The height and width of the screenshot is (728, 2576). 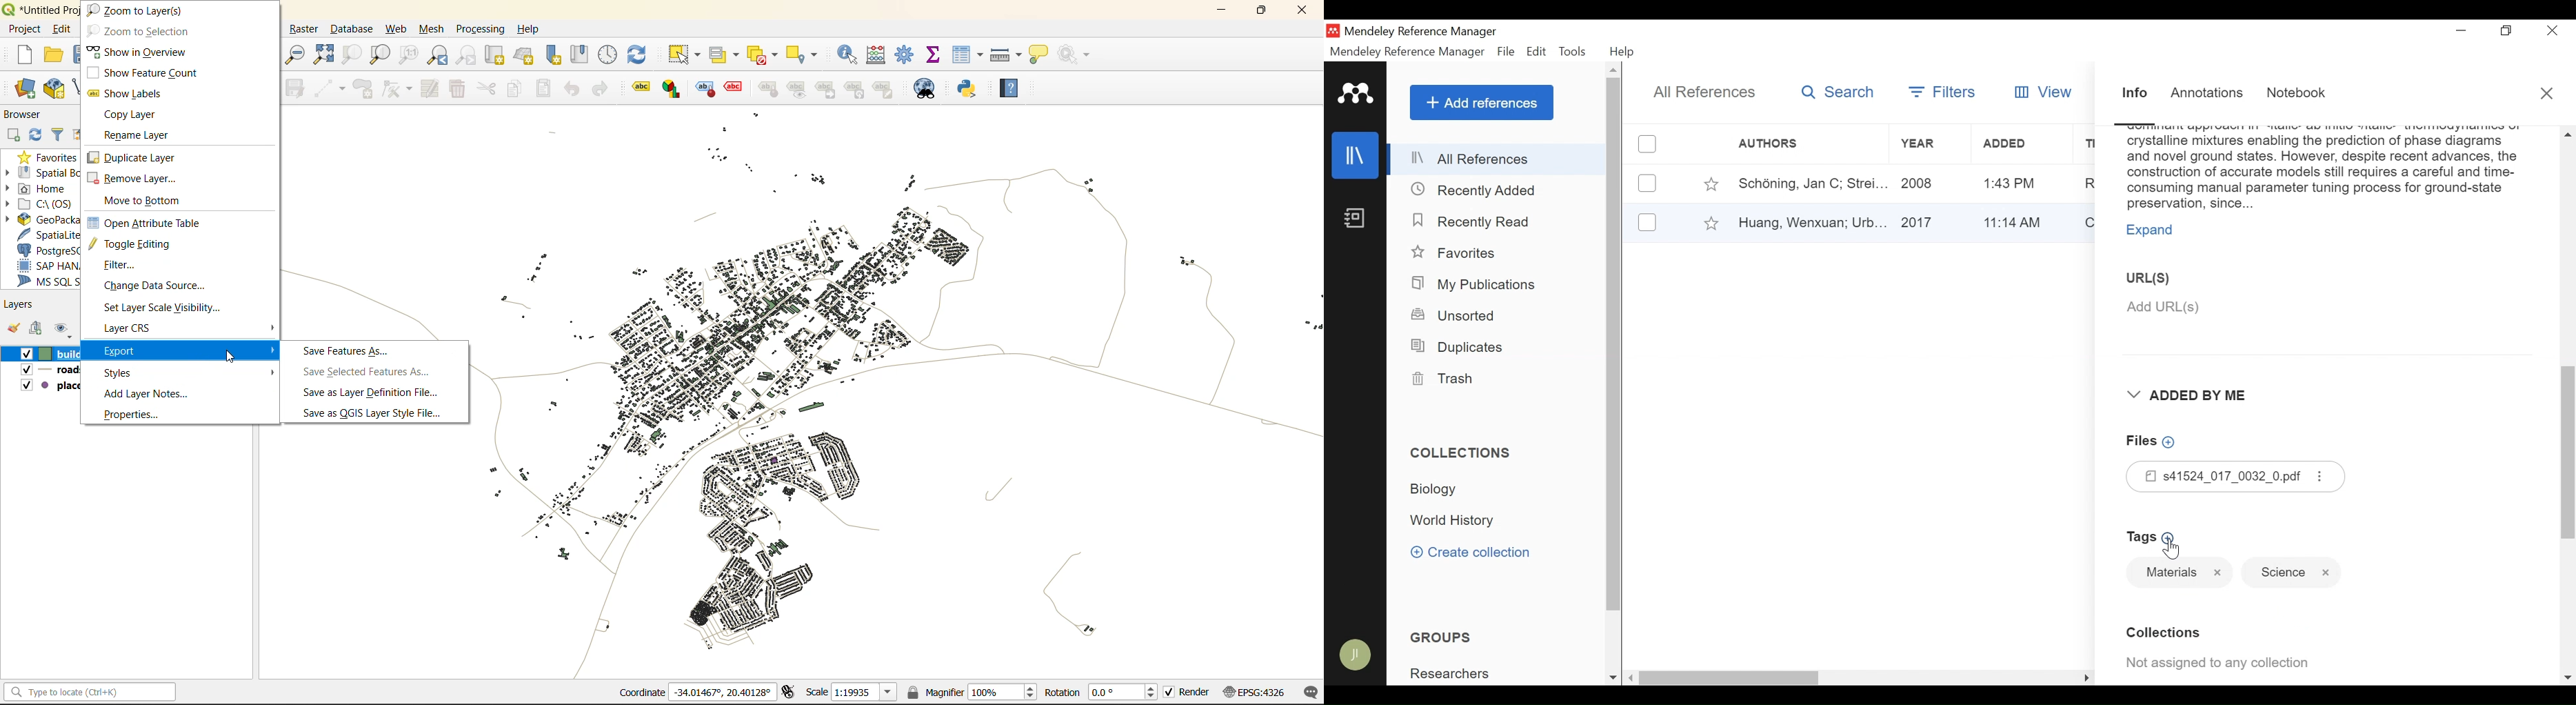 What do you see at coordinates (2237, 477) in the screenshot?
I see `Files` at bounding box center [2237, 477].